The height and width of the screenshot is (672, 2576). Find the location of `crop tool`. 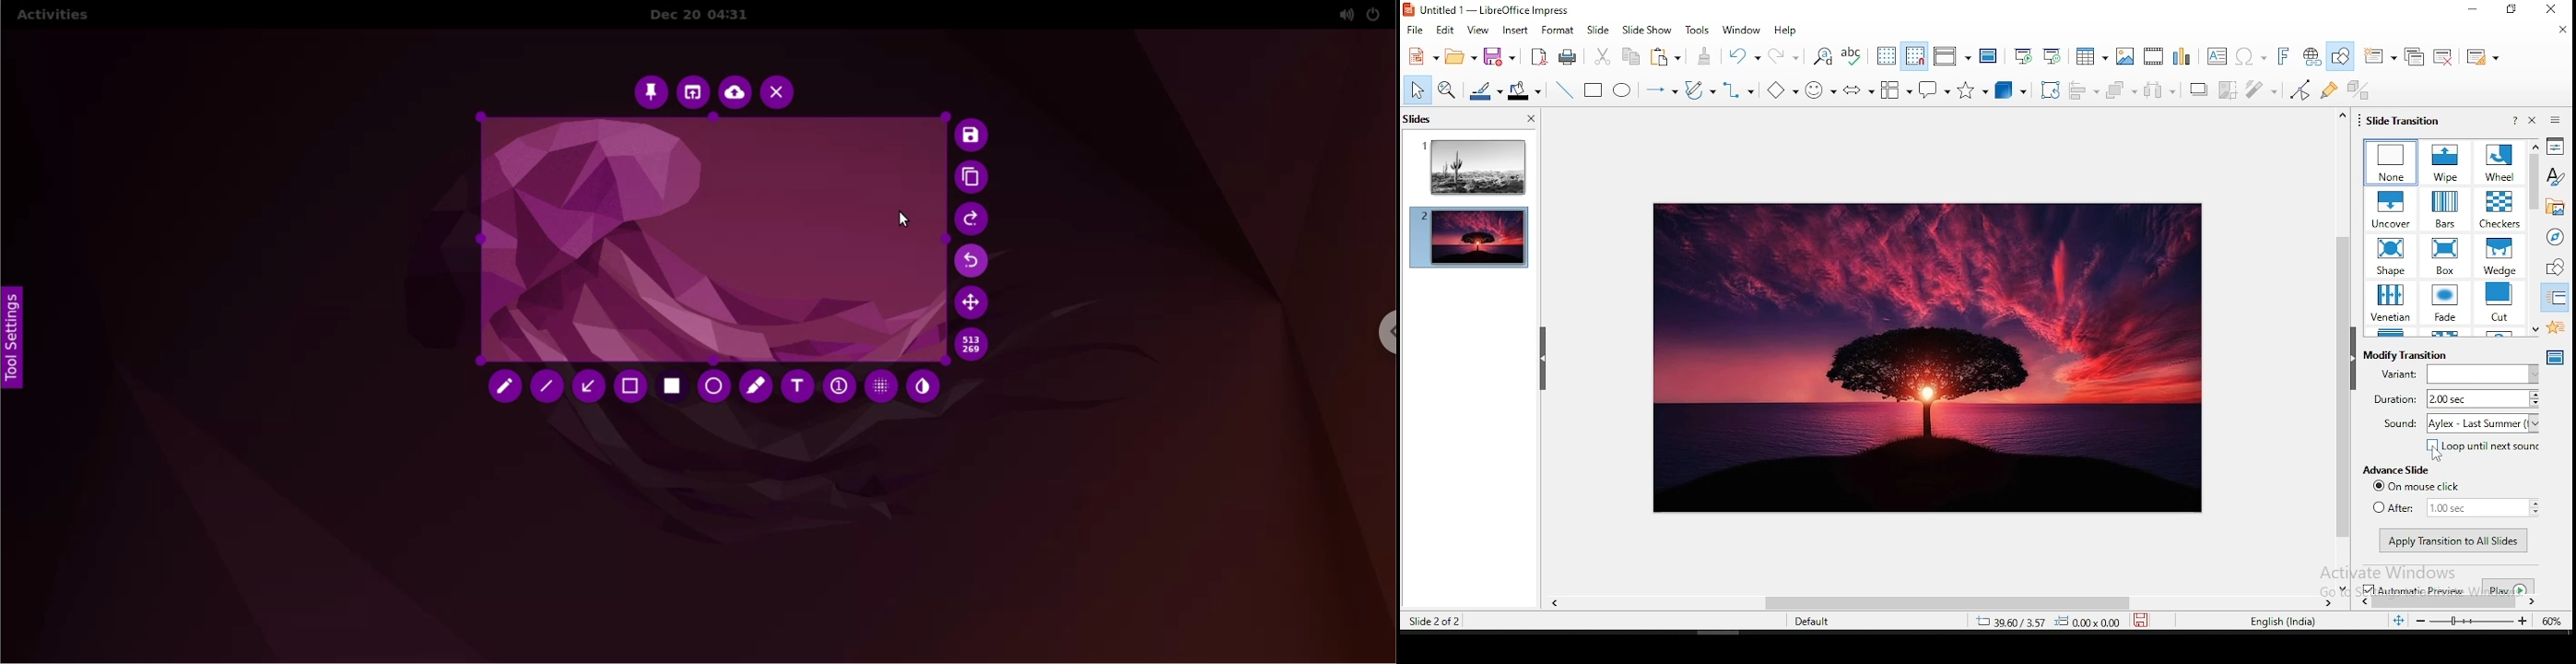

crop tool is located at coordinates (2050, 89).